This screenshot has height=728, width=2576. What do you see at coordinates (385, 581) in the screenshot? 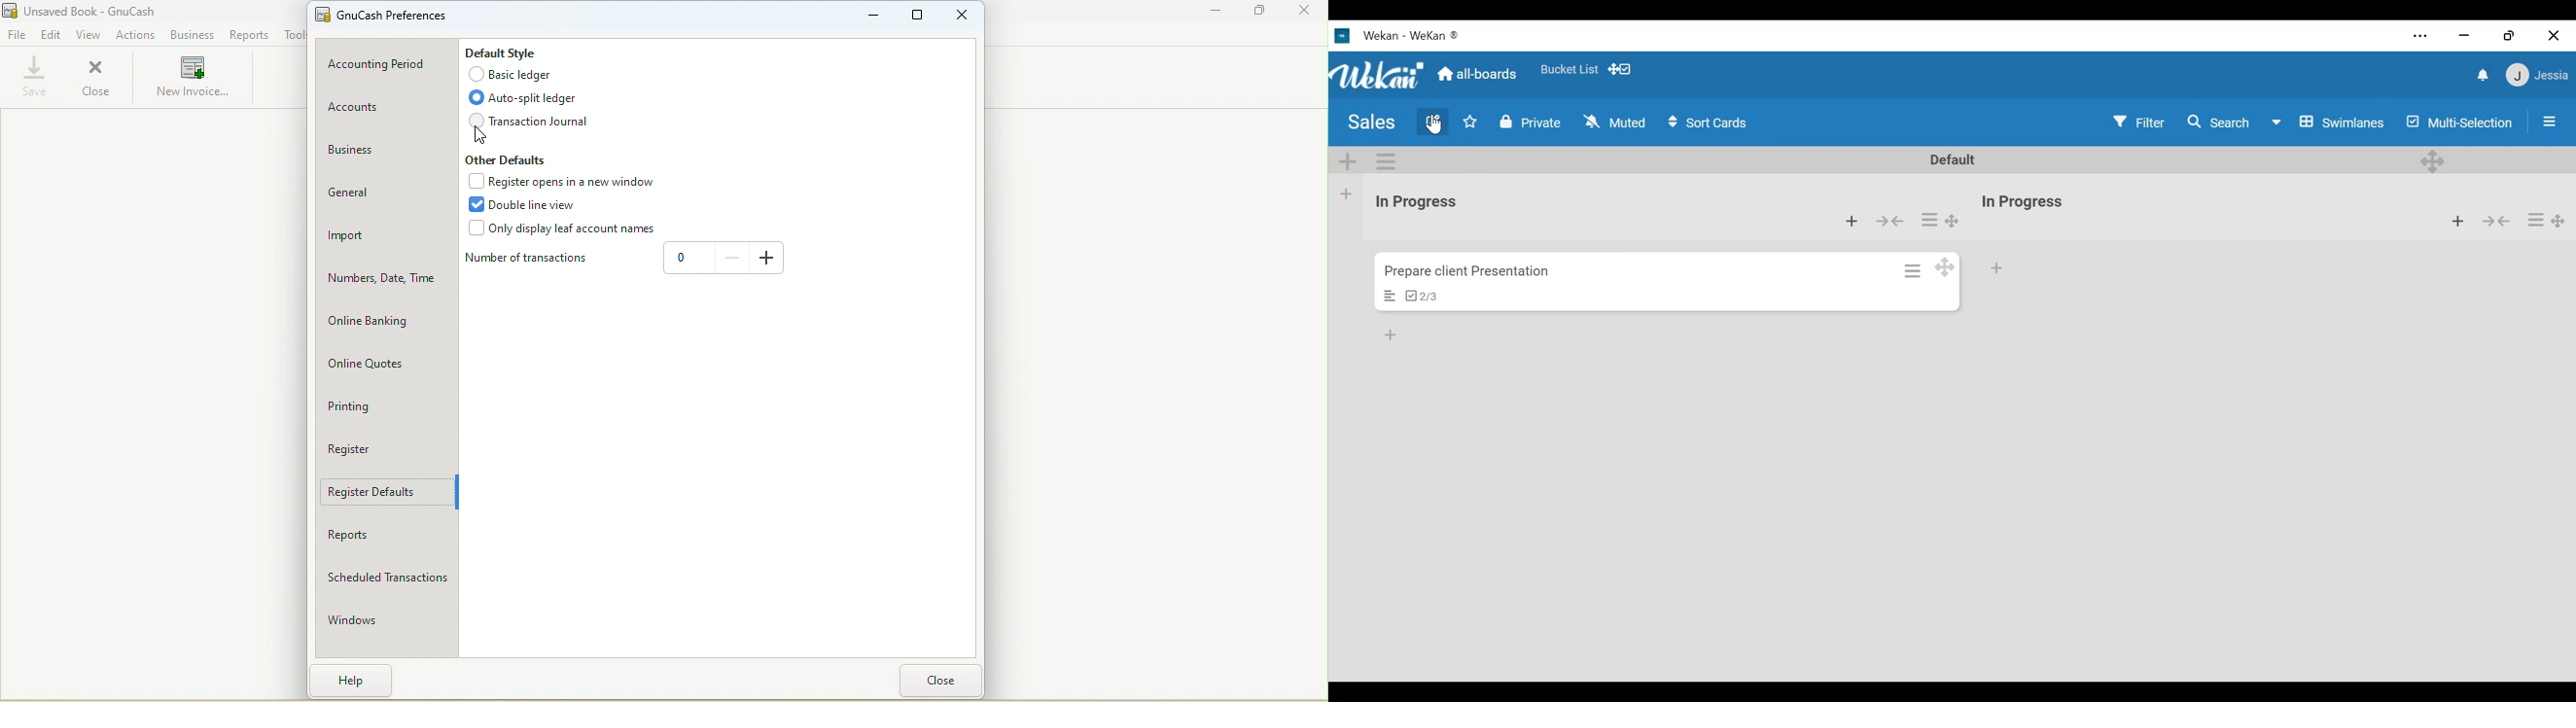
I see `Scheduled transactions` at bounding box center [385, 581].